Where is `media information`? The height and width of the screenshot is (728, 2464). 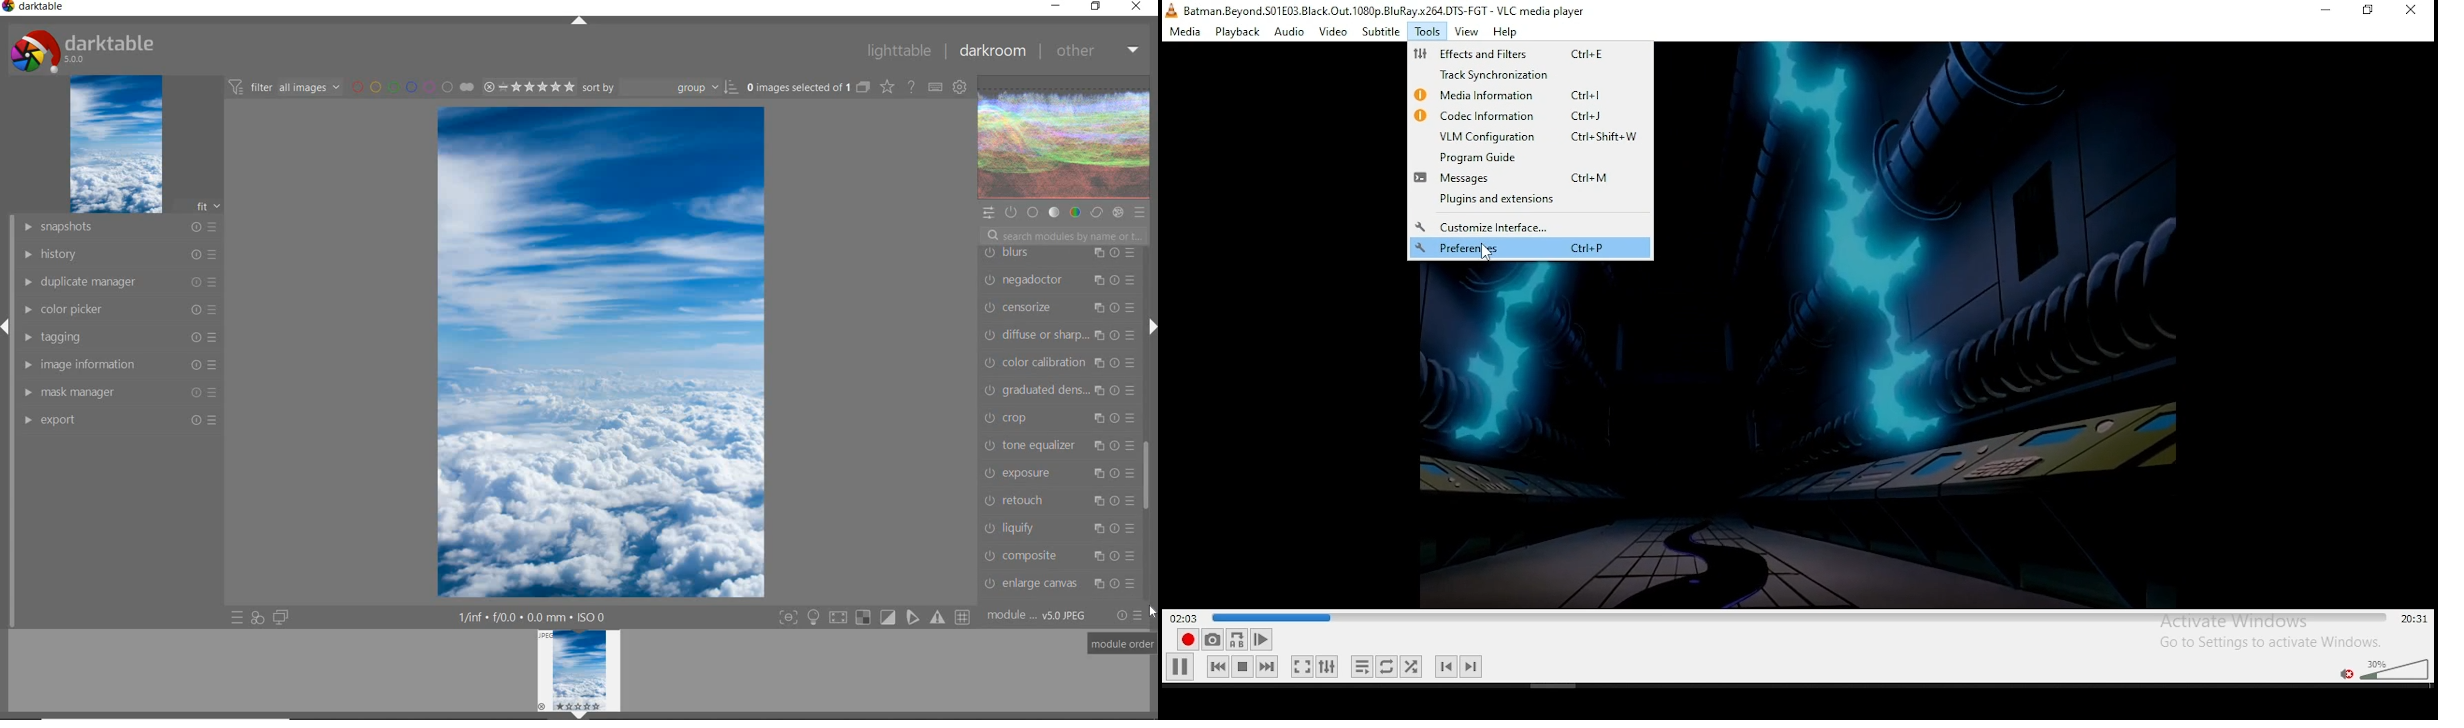
media information is located at coordinates (1527, 94).